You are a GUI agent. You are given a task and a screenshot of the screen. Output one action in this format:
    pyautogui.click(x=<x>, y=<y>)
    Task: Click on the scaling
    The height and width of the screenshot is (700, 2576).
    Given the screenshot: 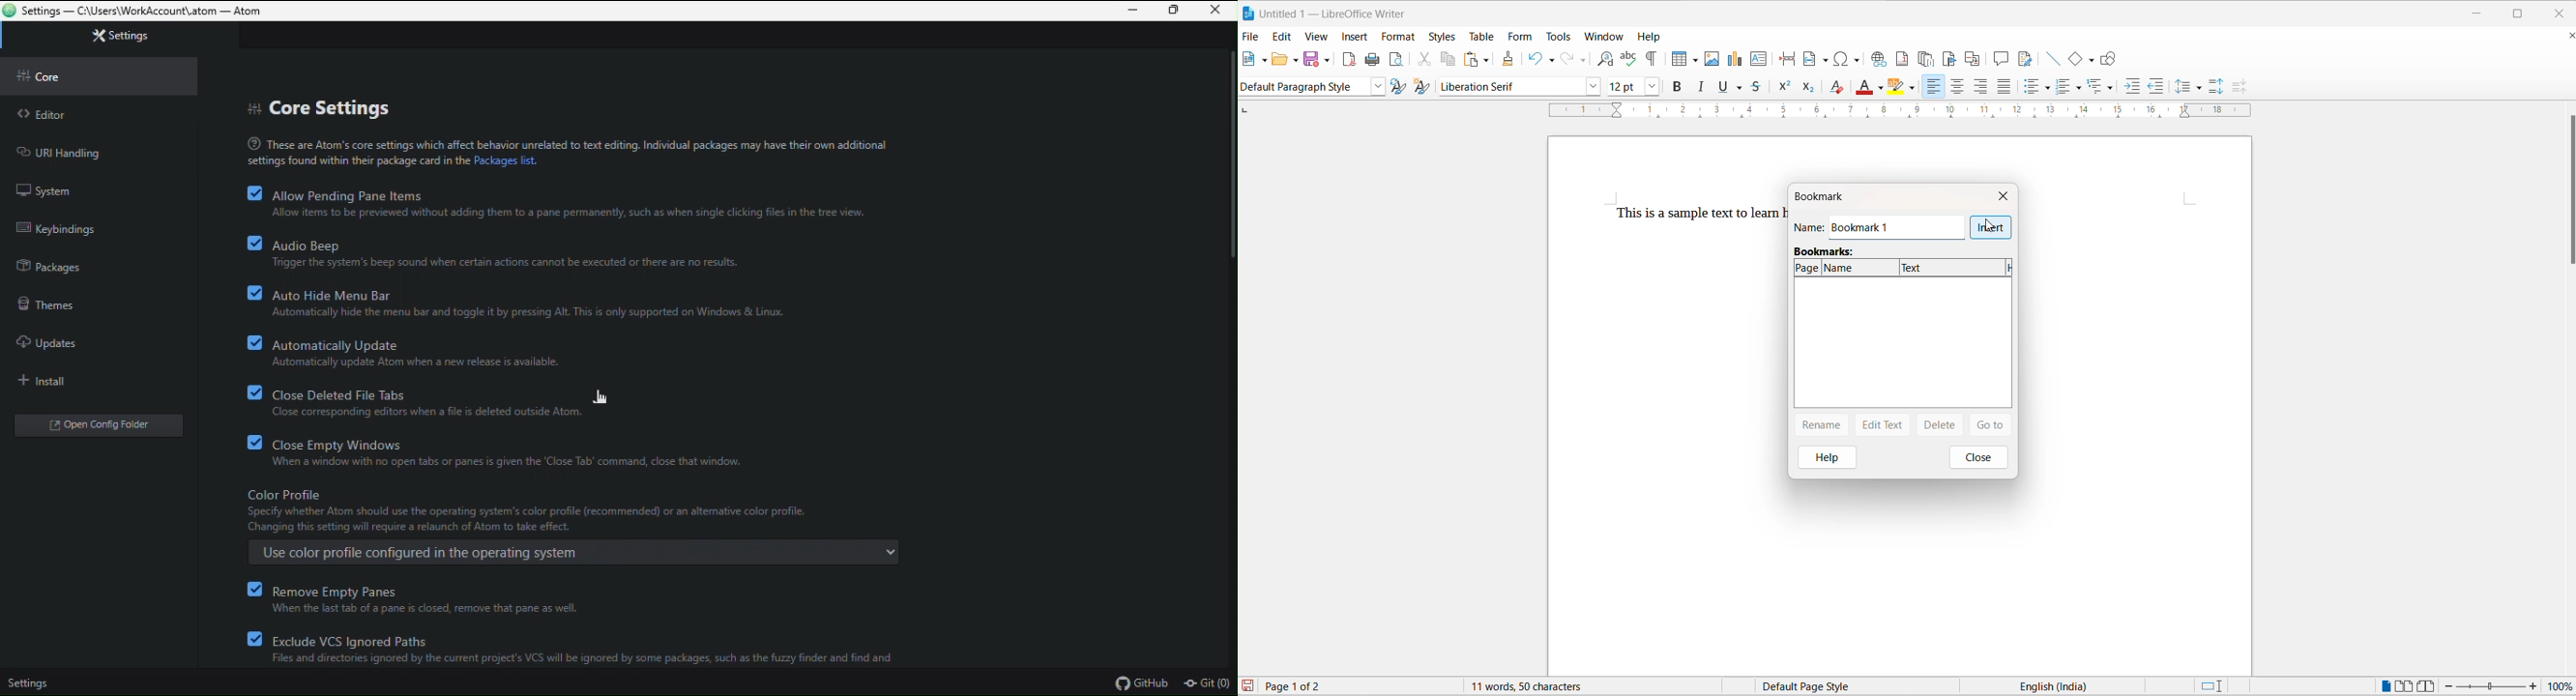 What is the action you would take?
    pyautogui.click(x=1891, y=114)
    